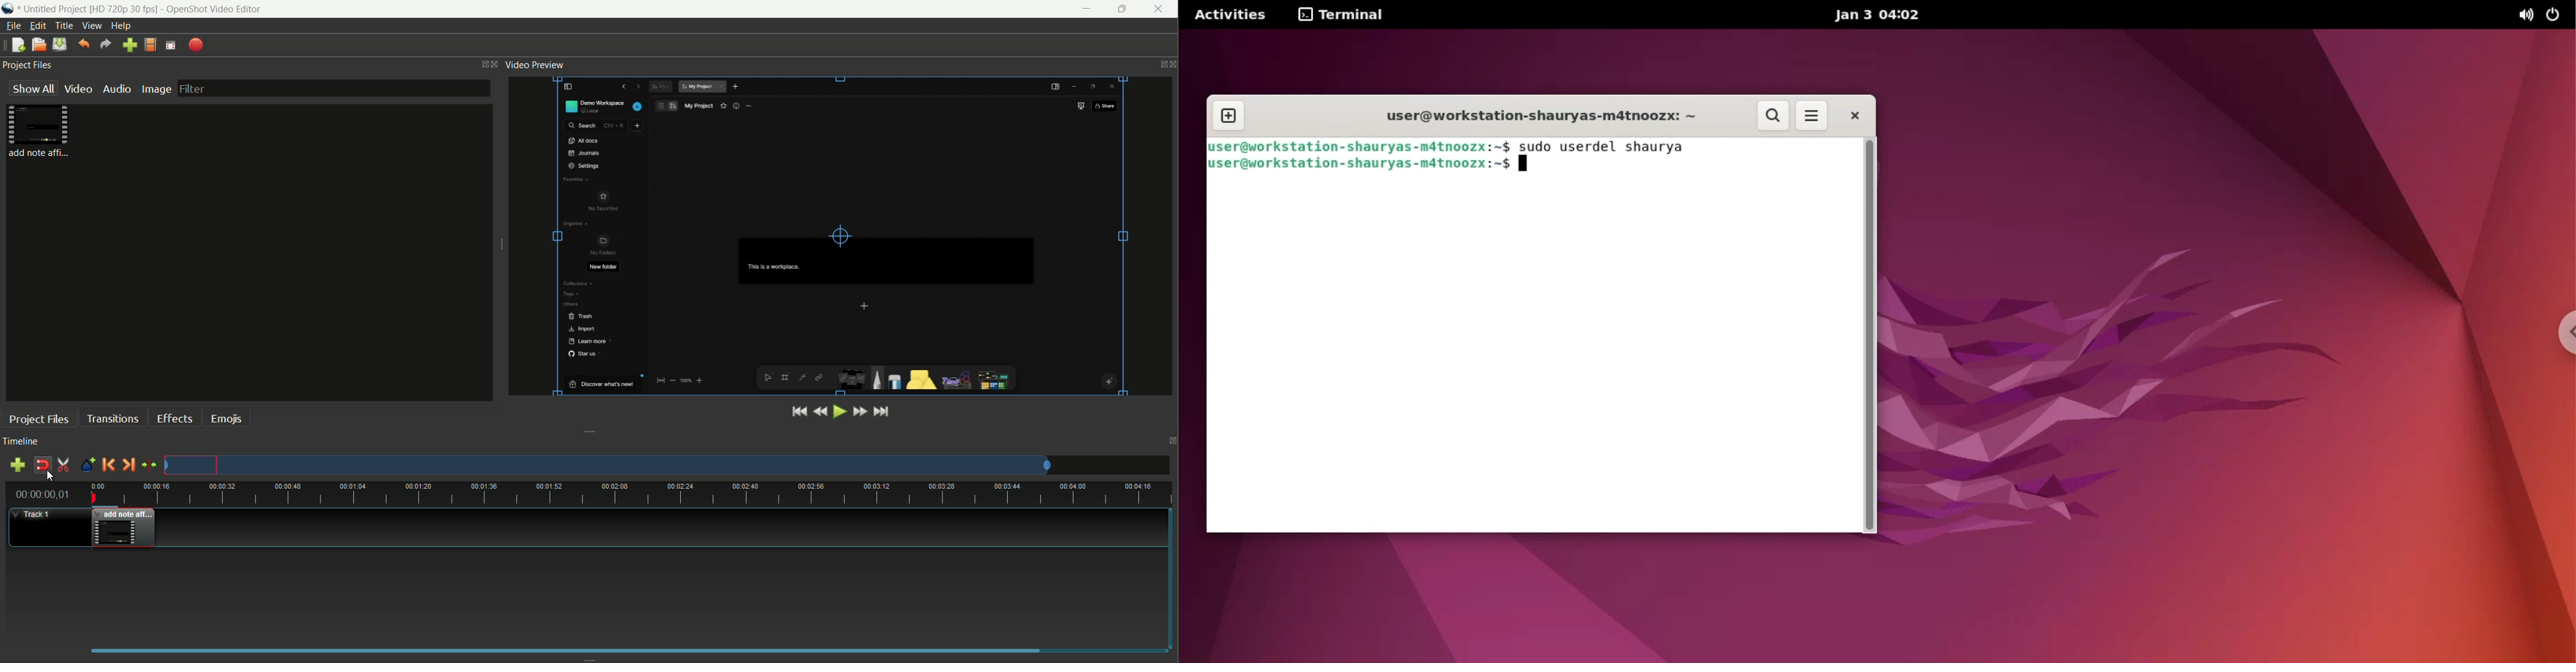  What do you see at coordinates (34, 514) in the screenshot?
I see `track1` at bounding box center [34, 514].